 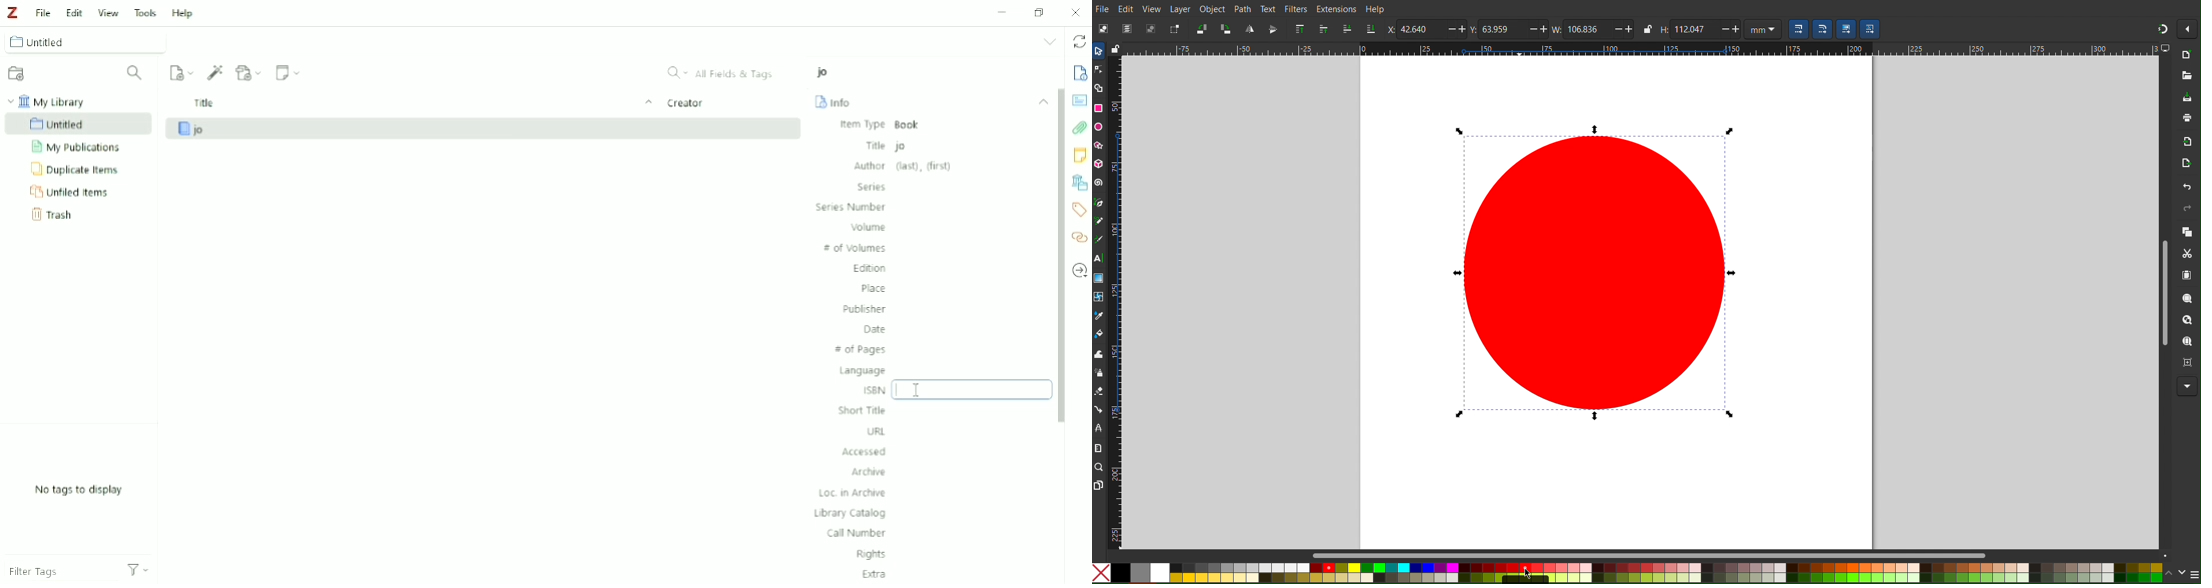 What do you see at coordinates (79, 124) in the screenshot?
I see `Untitled` at bounding box center [79, 124].